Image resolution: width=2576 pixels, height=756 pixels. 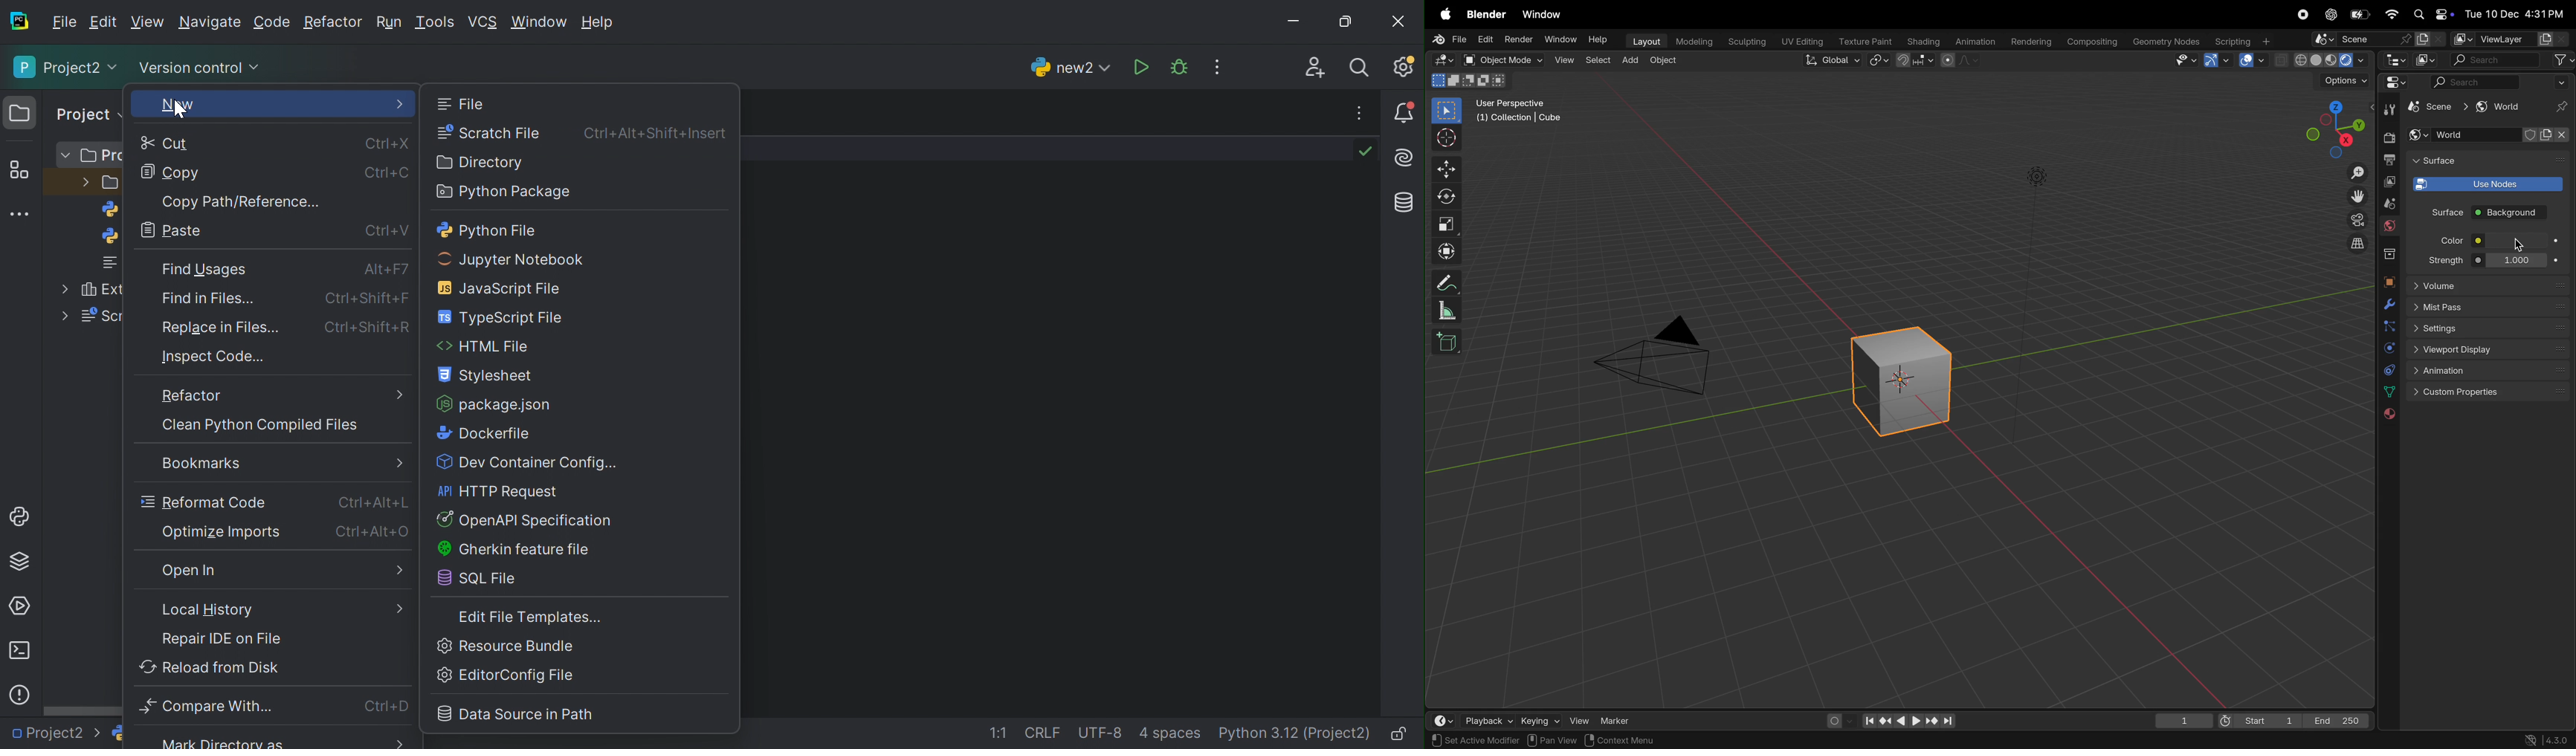 What do you see at coordinates (2387, 304) in the screenshot?
I see `modifiers` at bounding box center [2387, 304].